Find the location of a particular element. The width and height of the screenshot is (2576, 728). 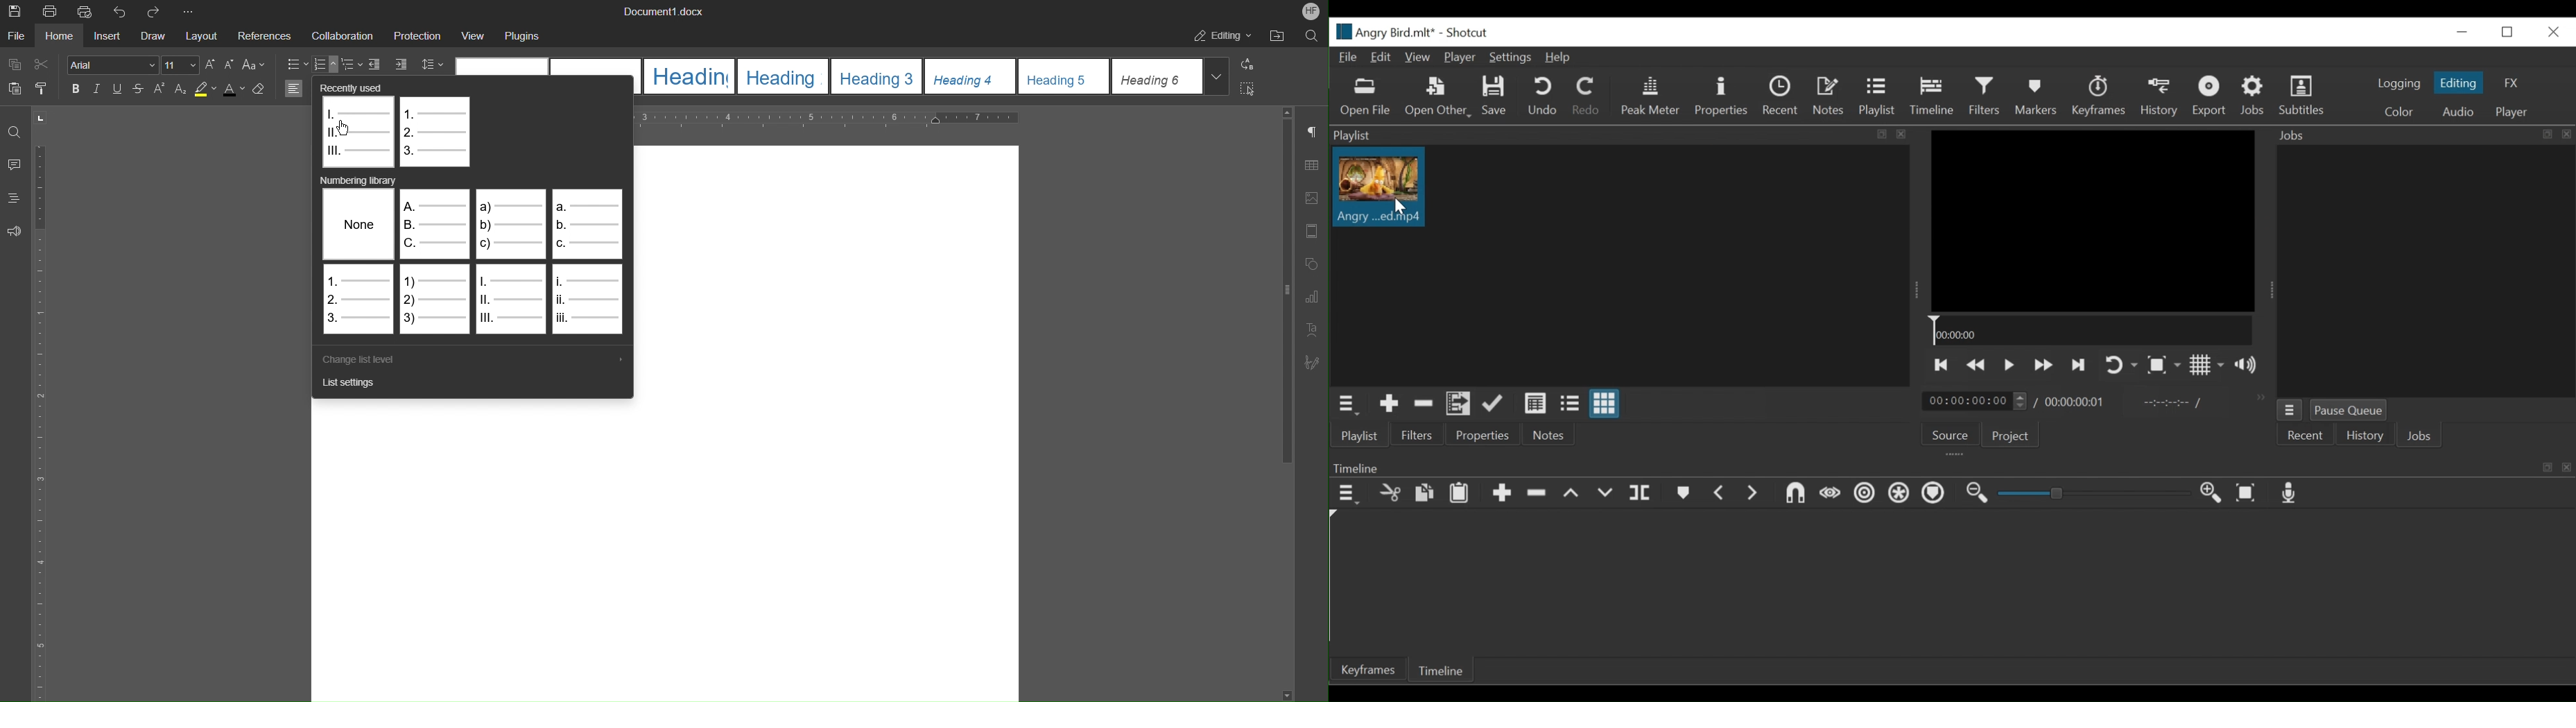

View is located at coordinates (472, 35).